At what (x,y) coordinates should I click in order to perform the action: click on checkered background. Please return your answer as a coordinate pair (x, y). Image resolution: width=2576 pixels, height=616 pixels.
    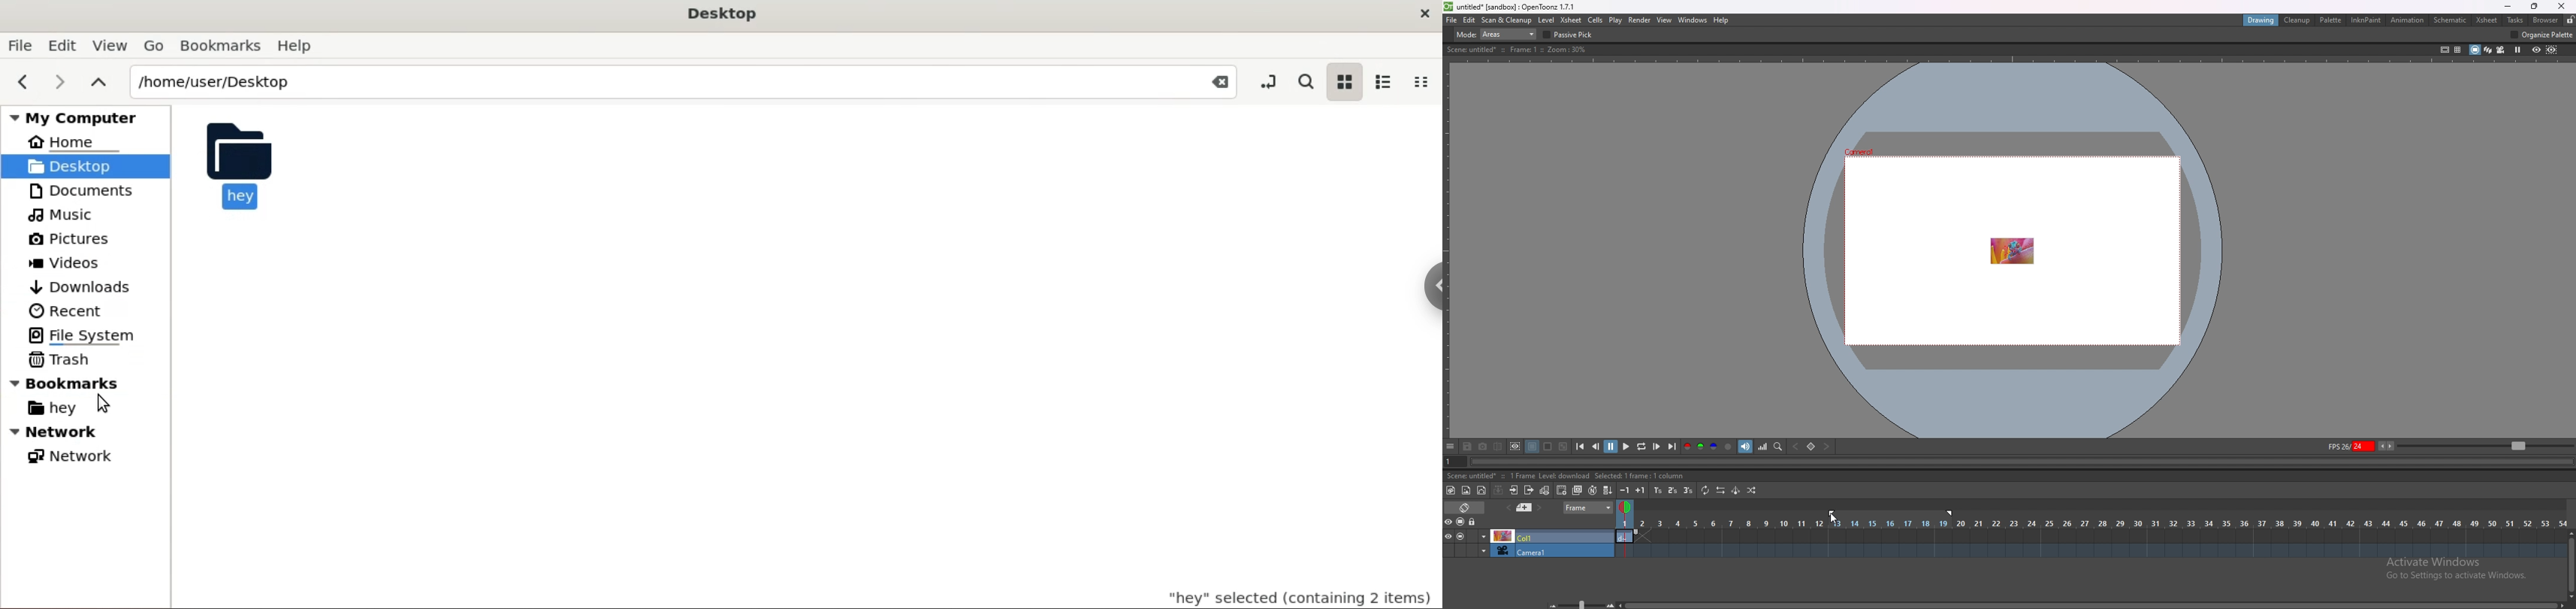
    Looking at the image, I should click on (1564, 446).